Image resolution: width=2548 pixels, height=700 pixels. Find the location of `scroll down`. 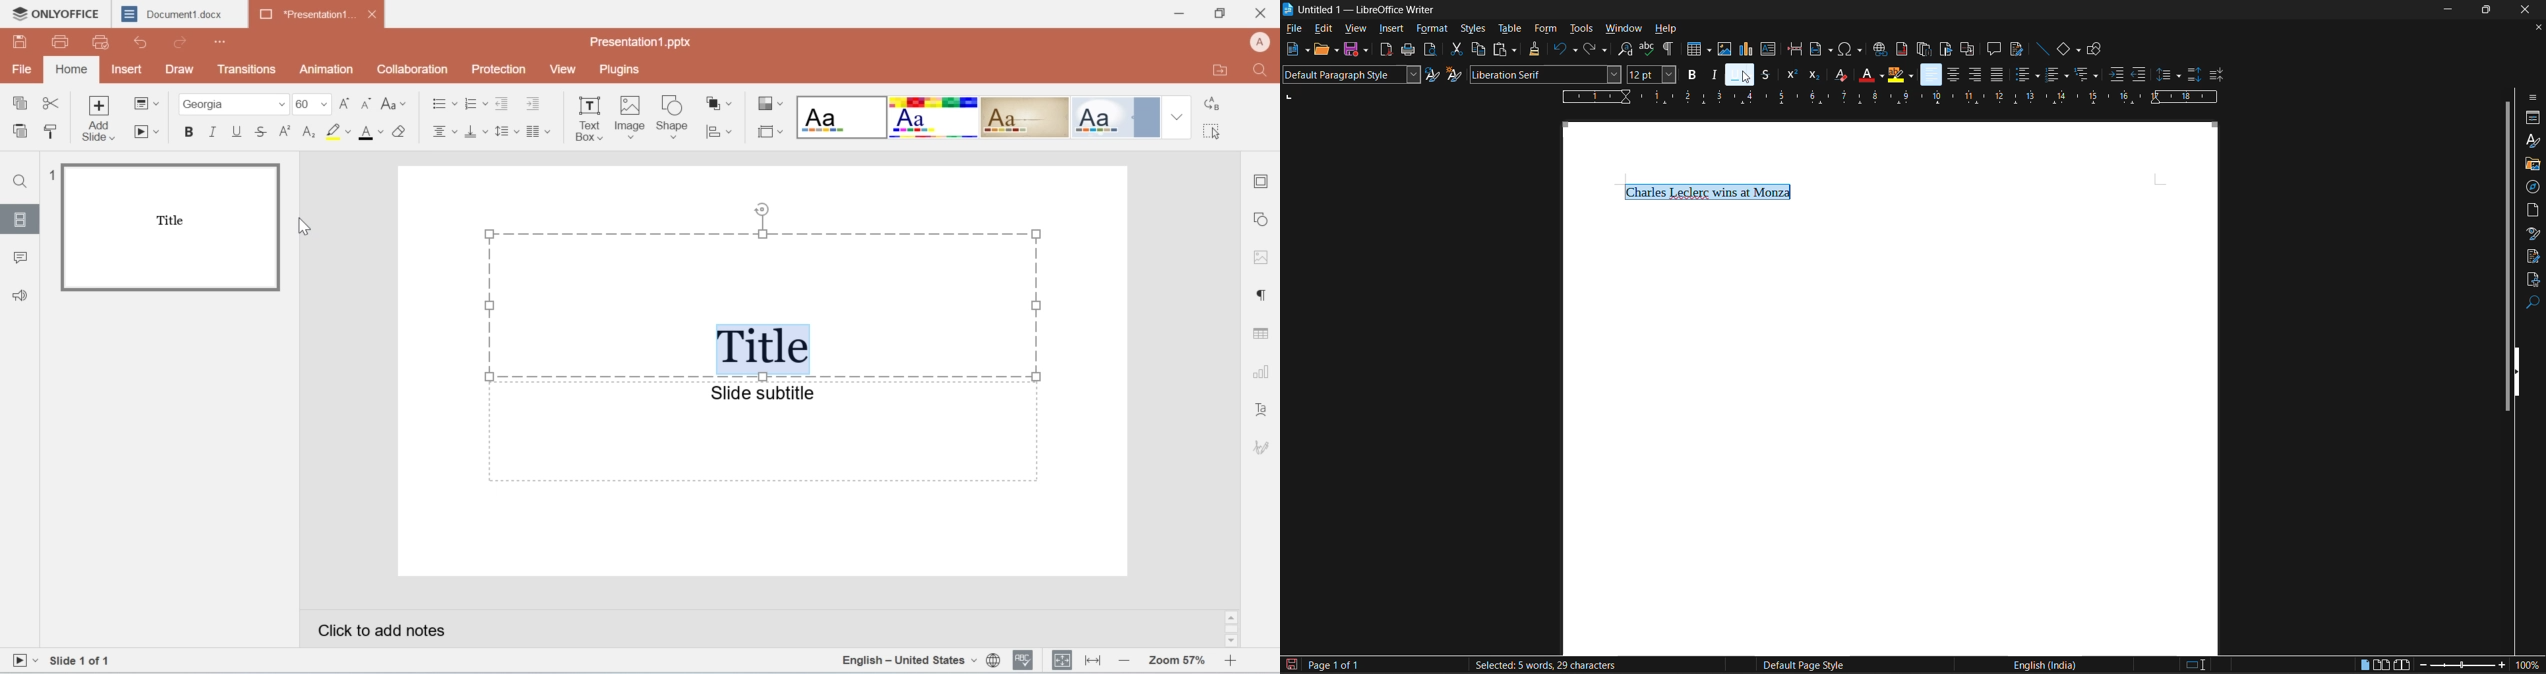

scroll down is located at coordinates (1230, 642).